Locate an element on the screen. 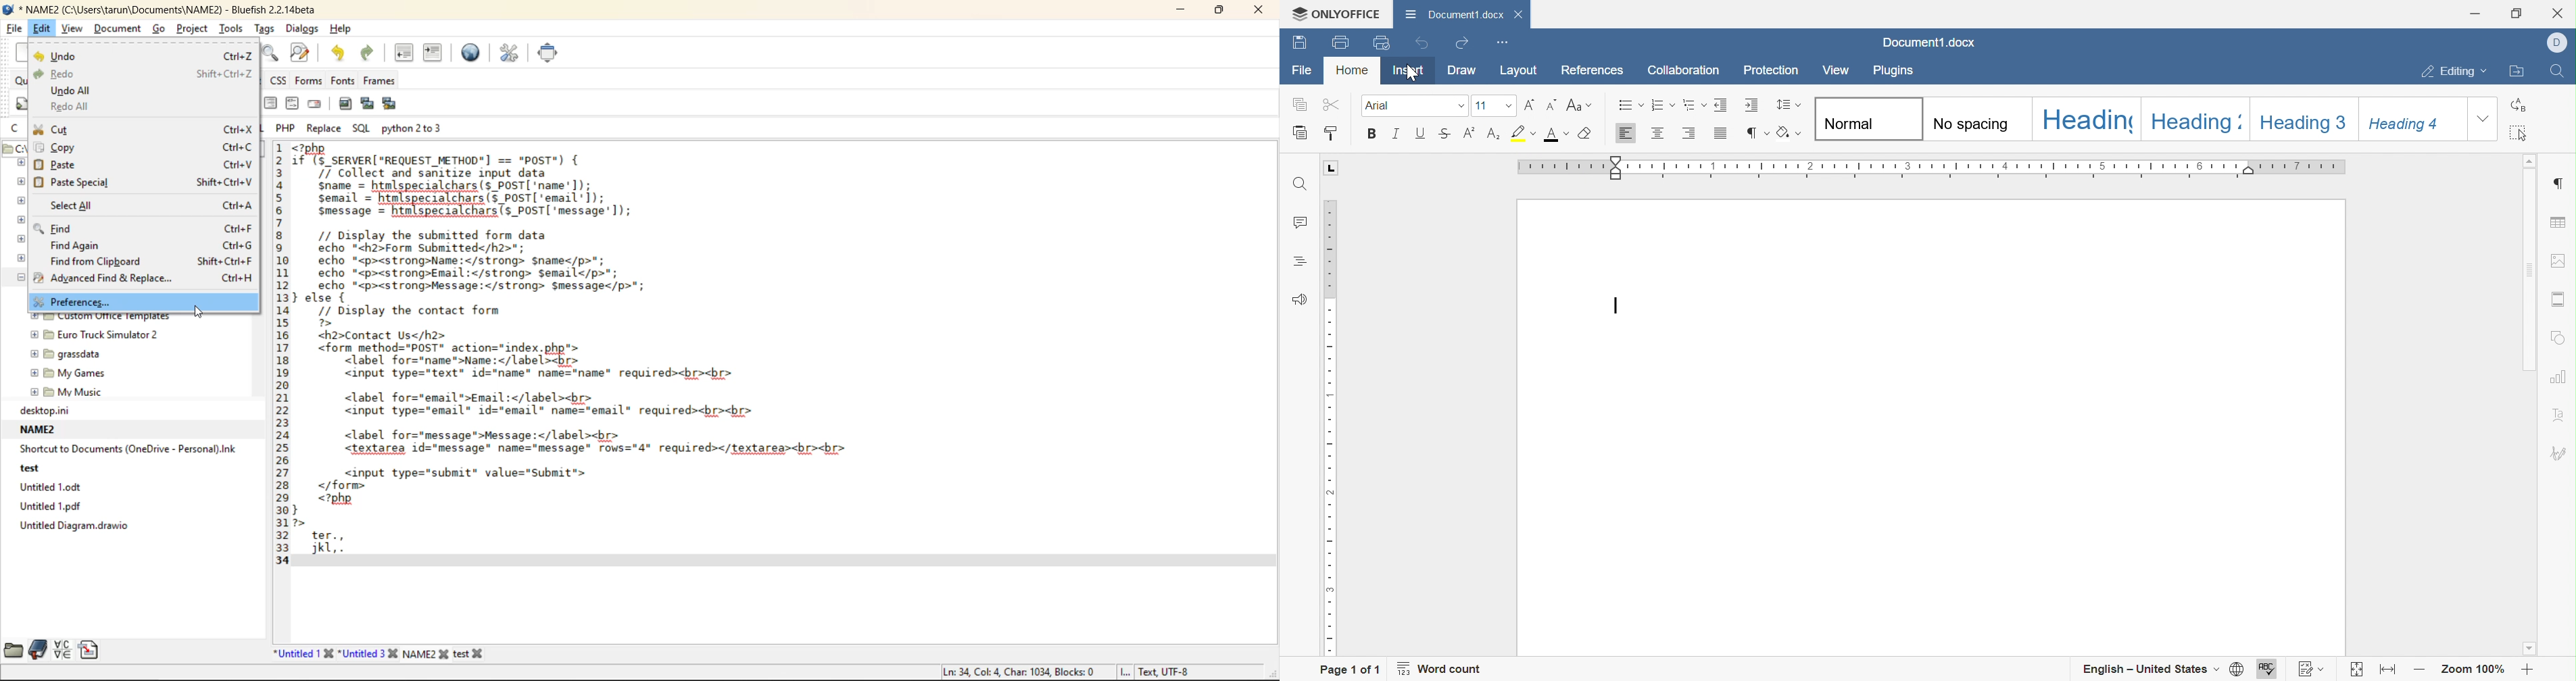  Customize Quick Access Toolbar is located at coordinates (1501, 43).